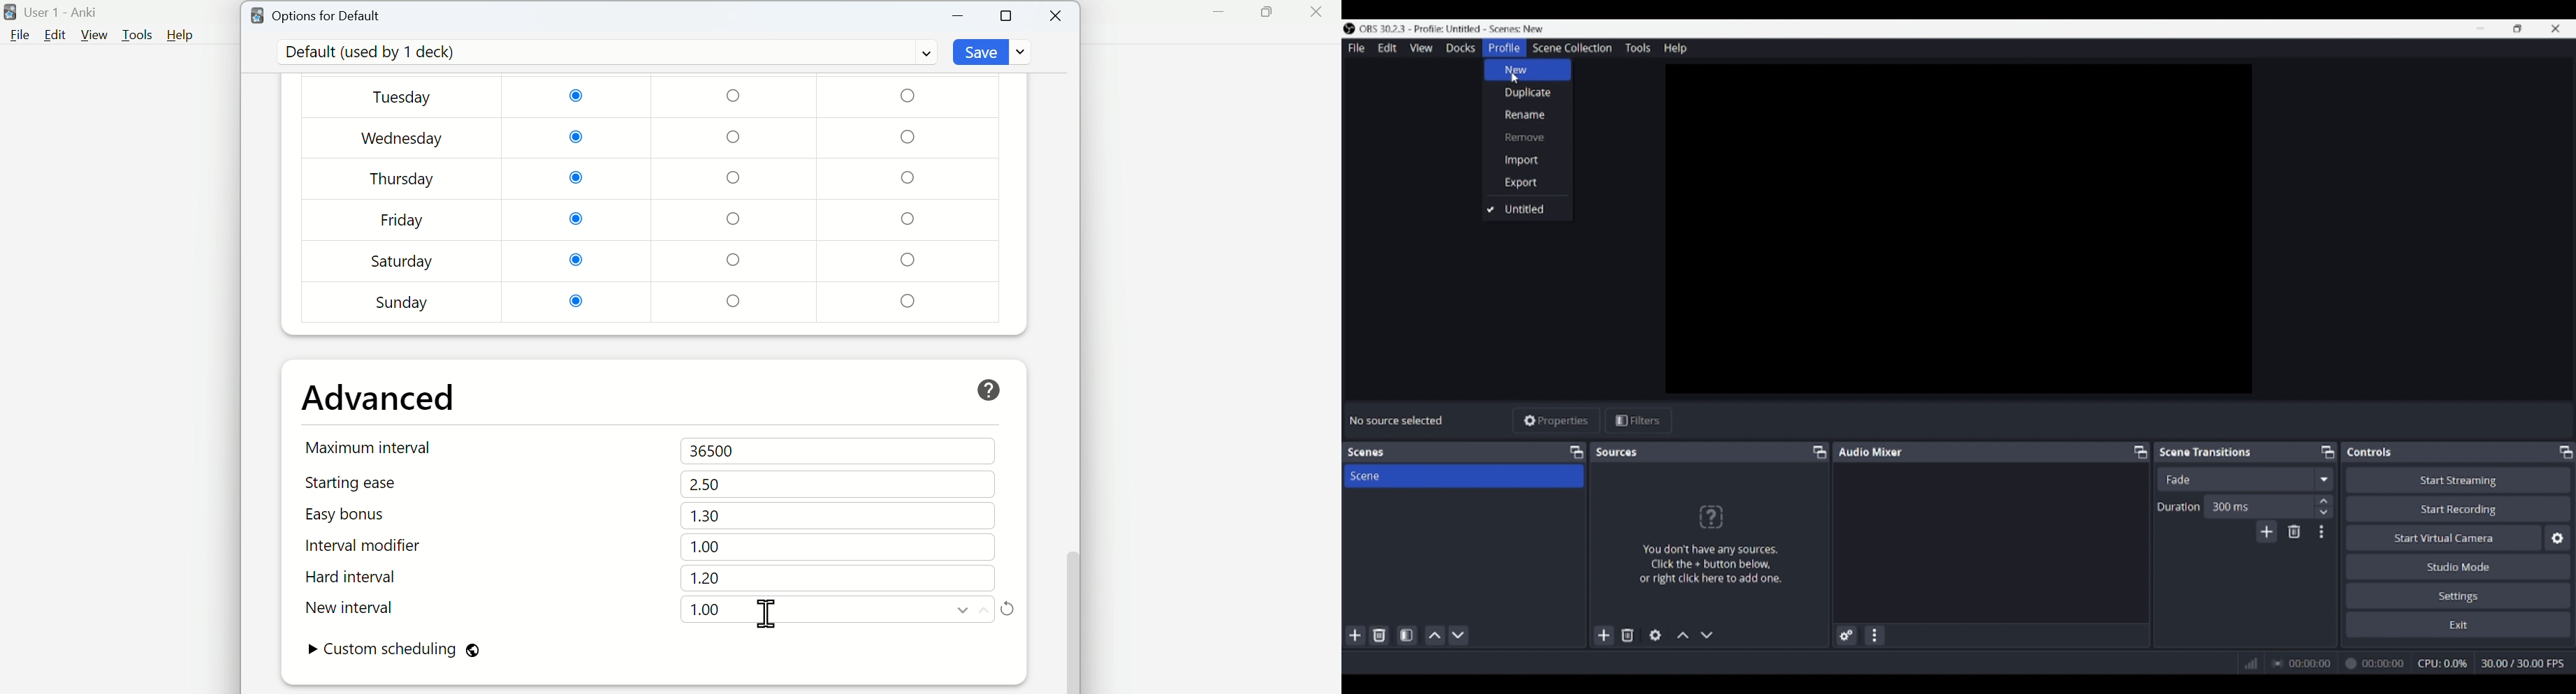 This screenshot has height=700, width=2576. What do you see at coordinates (1398, 420) in the screenshot?
I see `Source status` at bounding box center [1398, 420].